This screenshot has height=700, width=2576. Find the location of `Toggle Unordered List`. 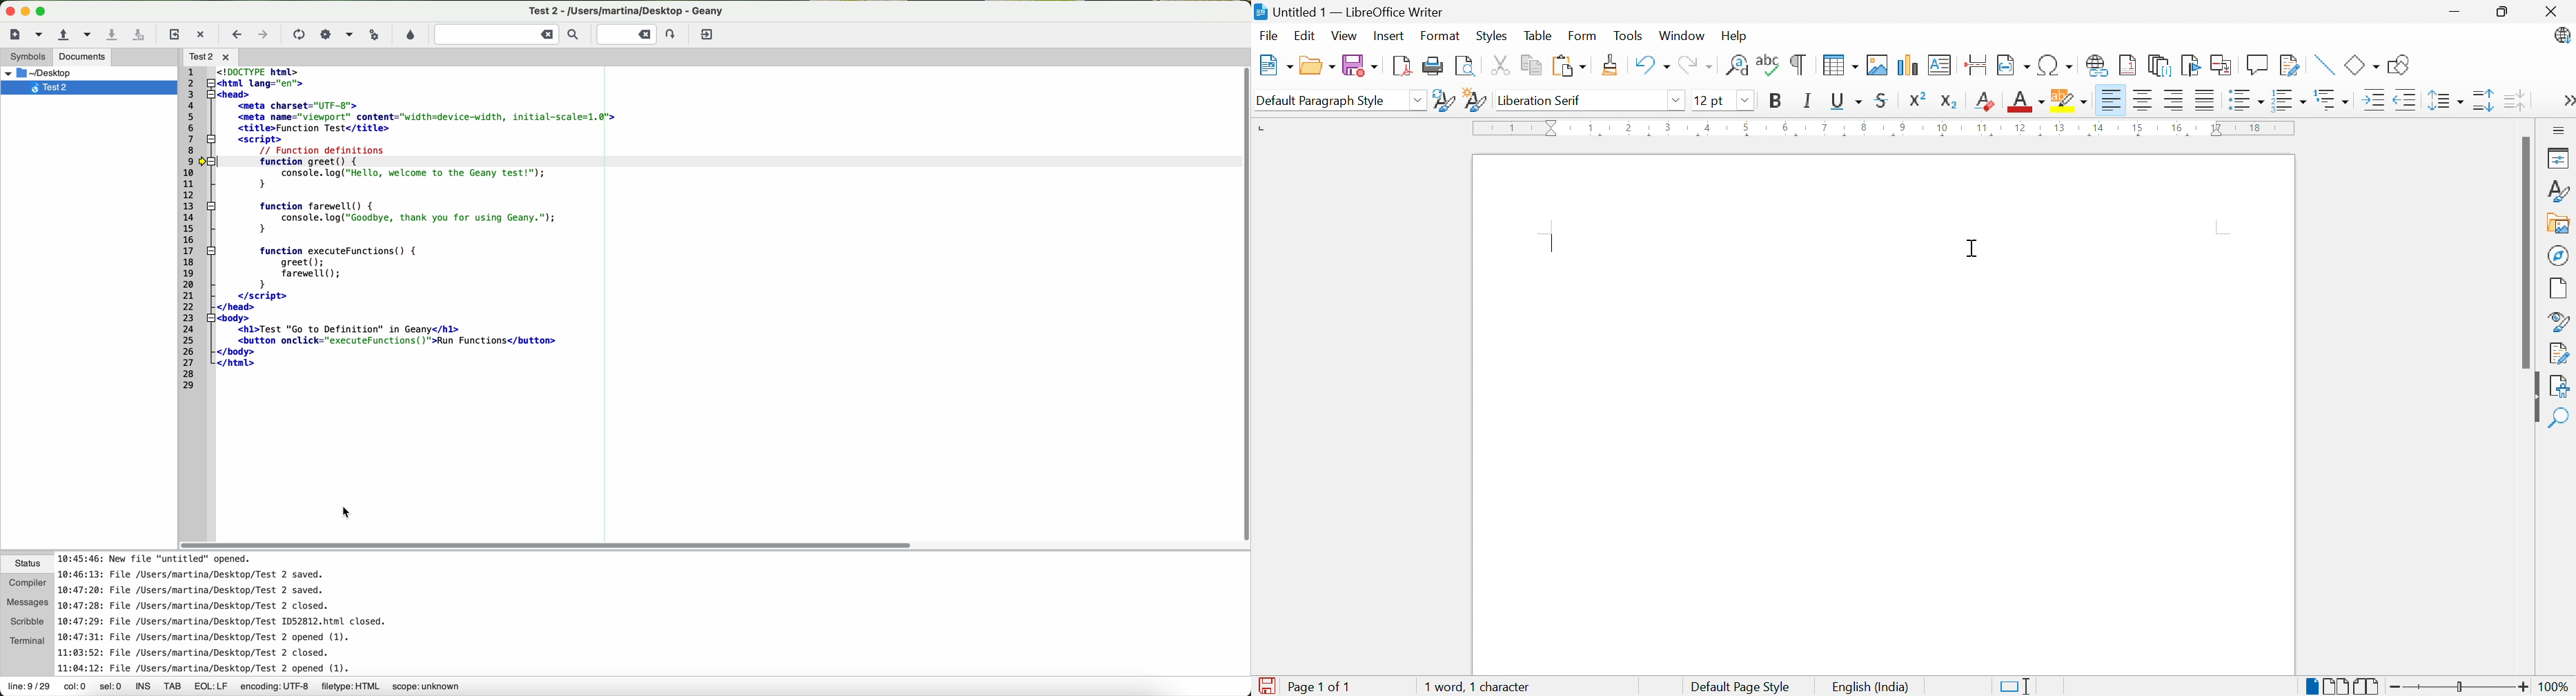

Toggle Unordered List is located at coordinates (2247, 100).